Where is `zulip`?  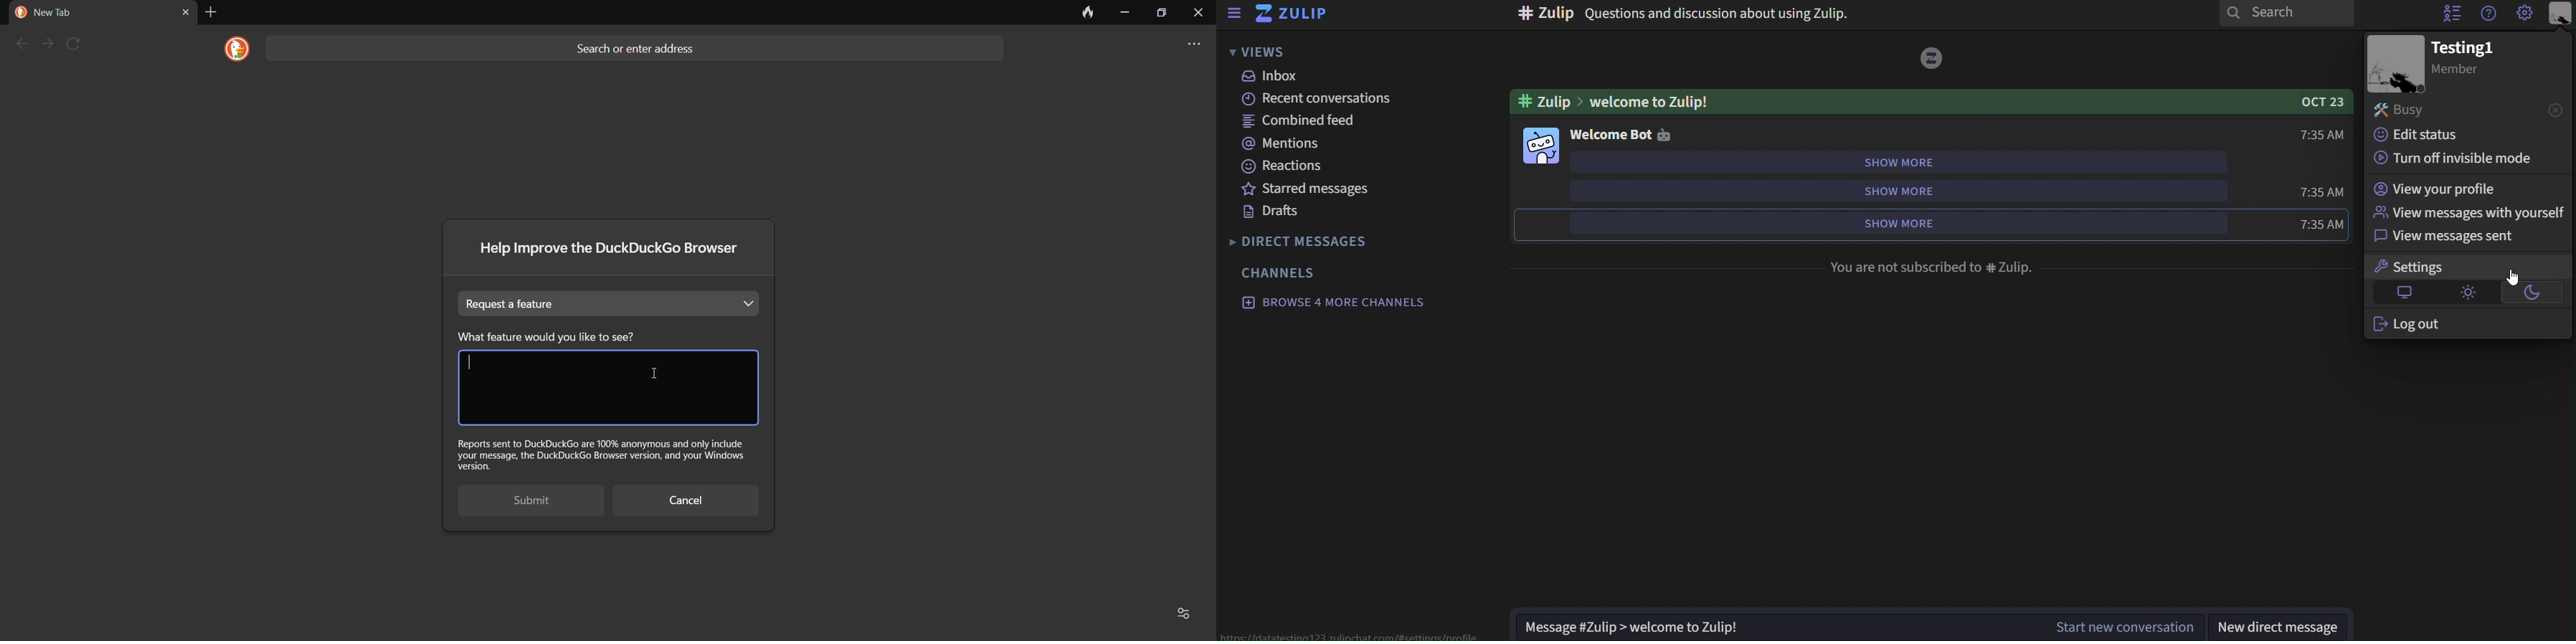
zulip is located at coordinates (1297, 14).